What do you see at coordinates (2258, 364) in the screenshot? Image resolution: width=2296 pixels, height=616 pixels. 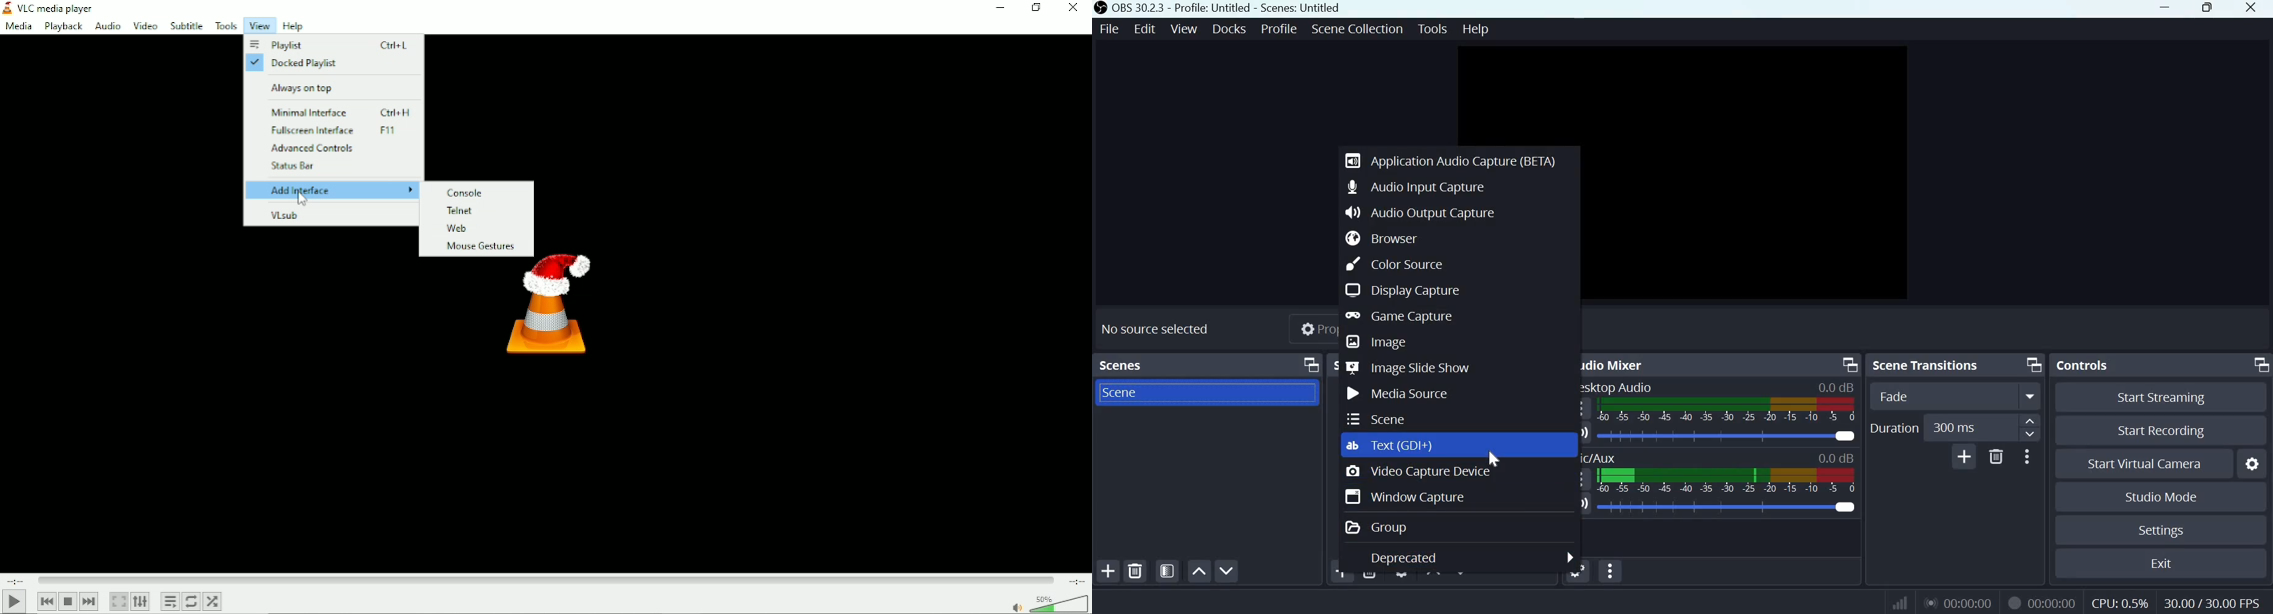 I see ` Dock Options icon` at bounding box center [2258, 364].